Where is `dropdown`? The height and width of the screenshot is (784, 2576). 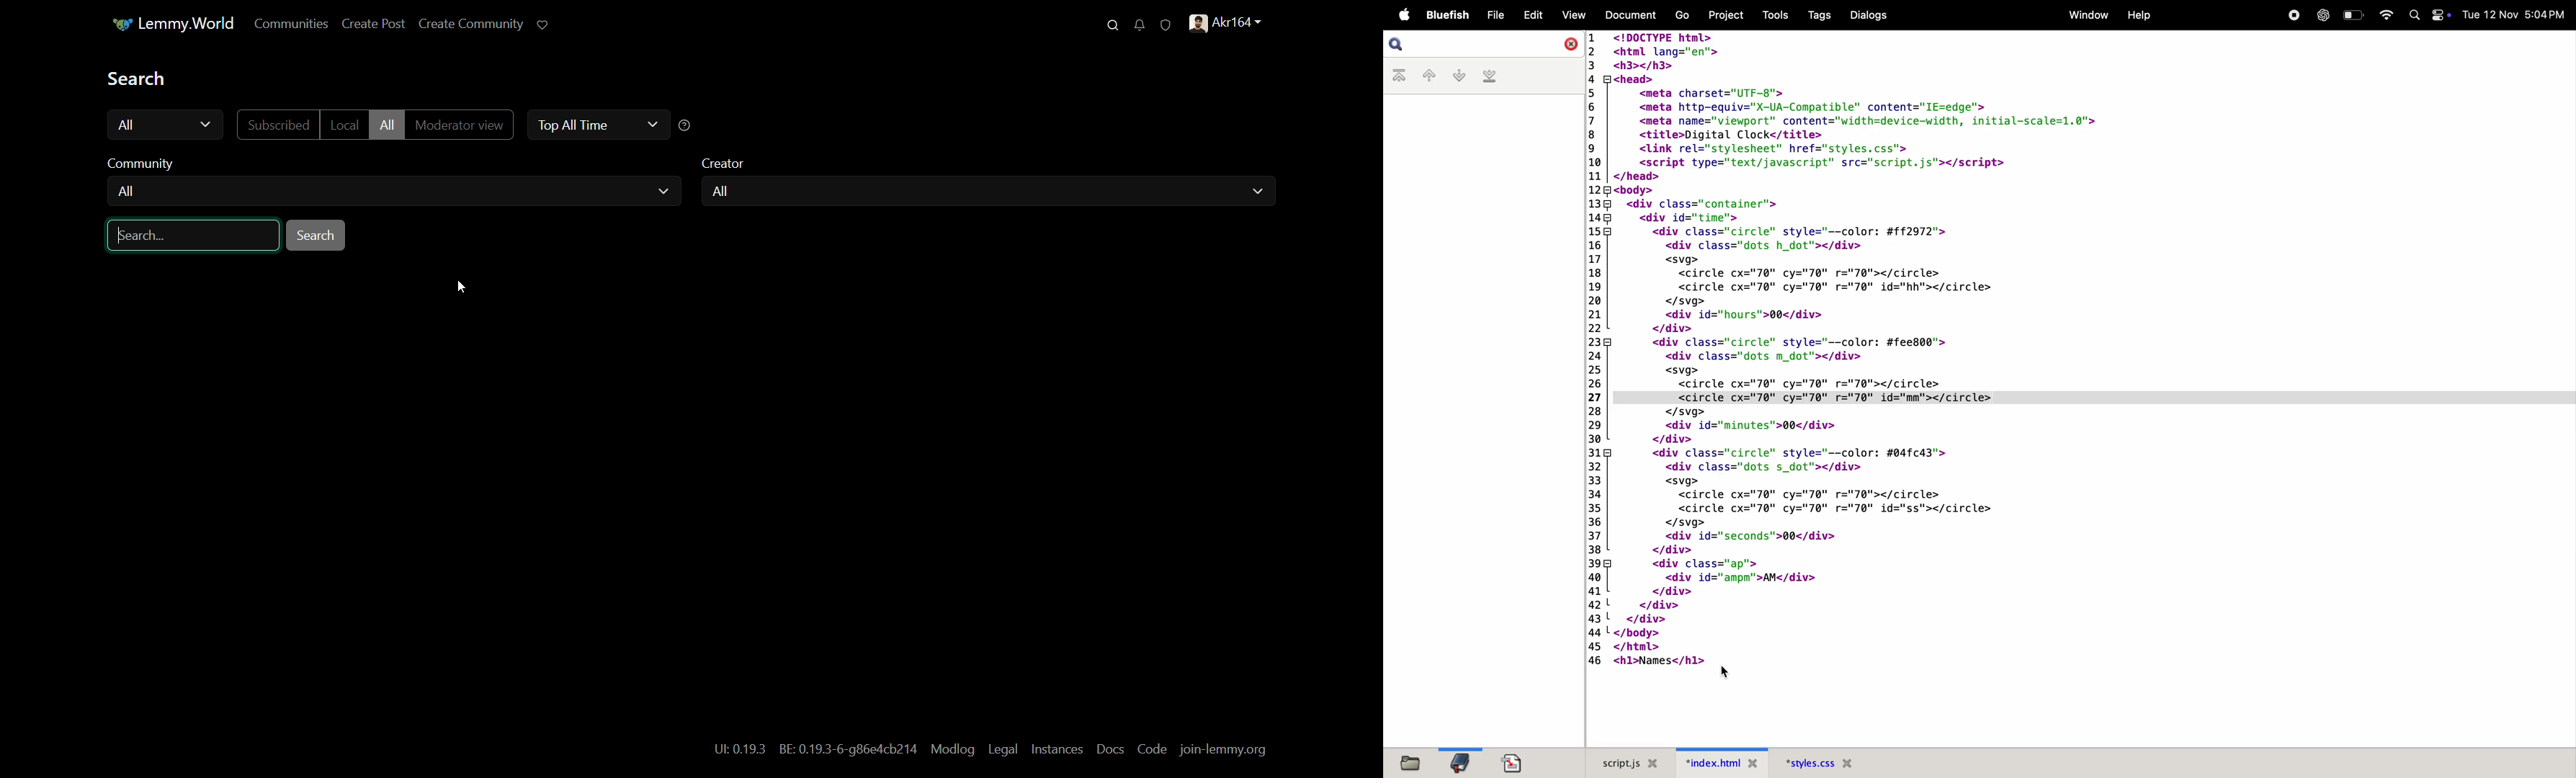 dropdown is located at coordinates (663, 192).